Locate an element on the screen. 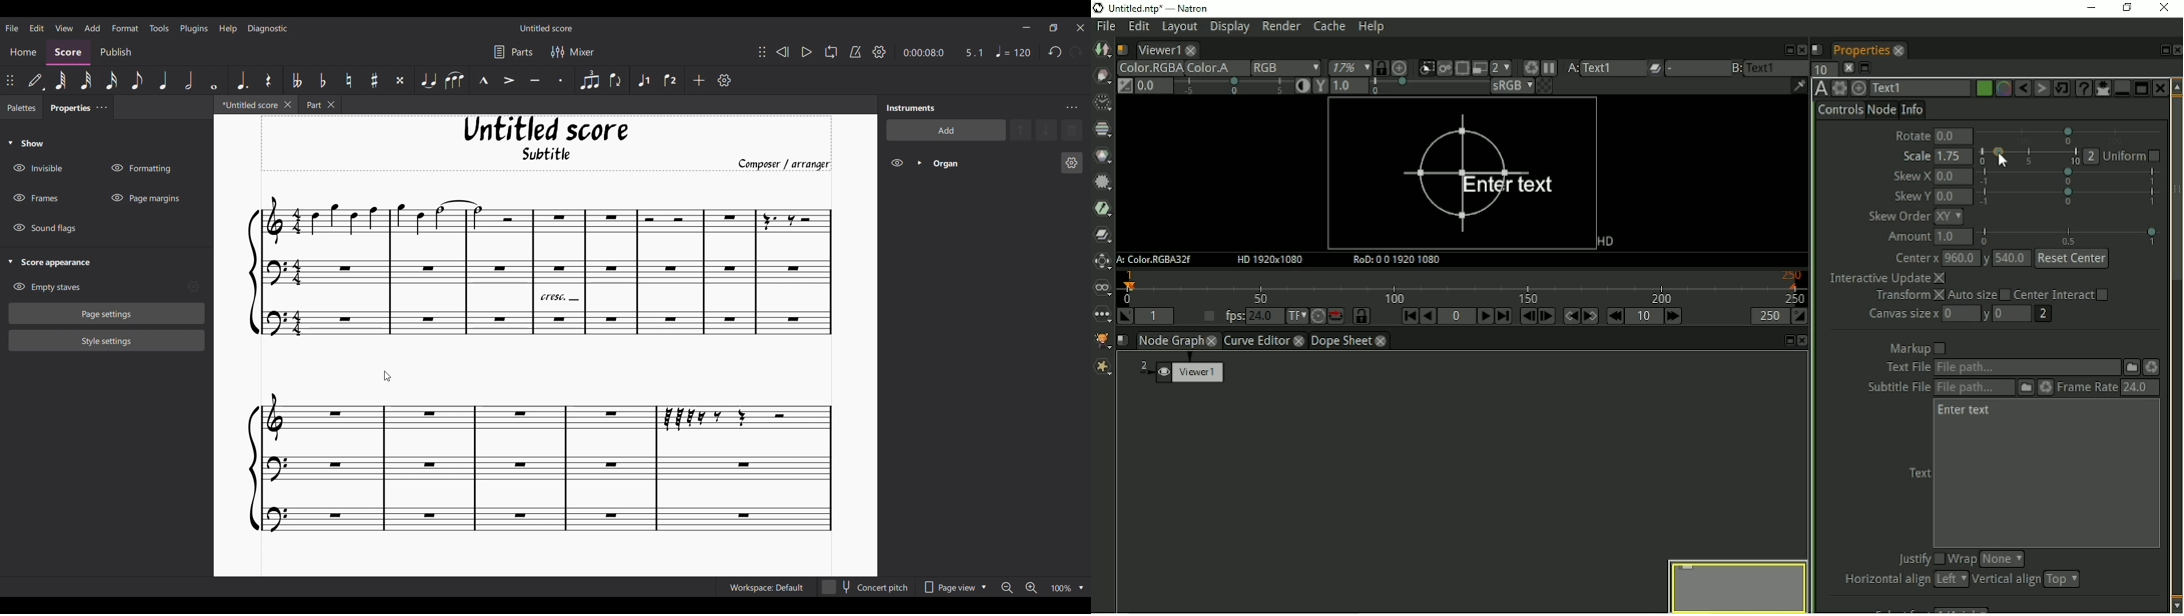 This screenshot has height=616, width=2184. Change position of toolbar attached is located at coordinates (10, 80).